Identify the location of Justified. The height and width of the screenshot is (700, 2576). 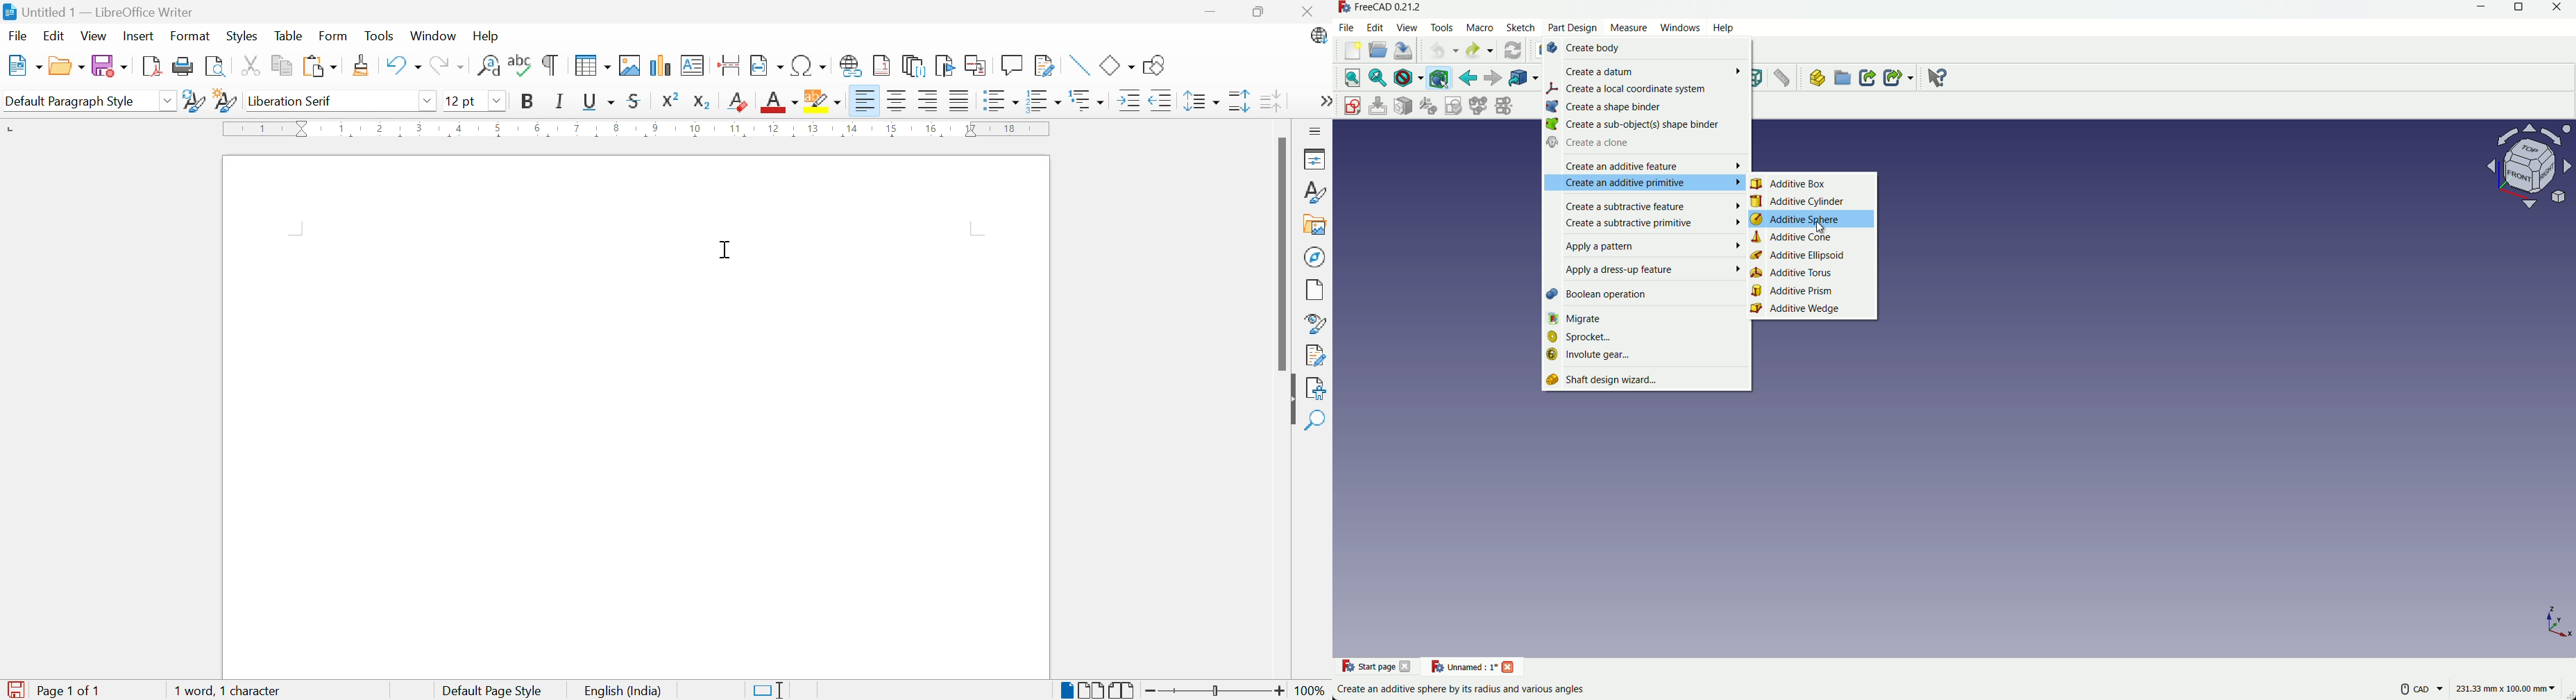
(958, 101).